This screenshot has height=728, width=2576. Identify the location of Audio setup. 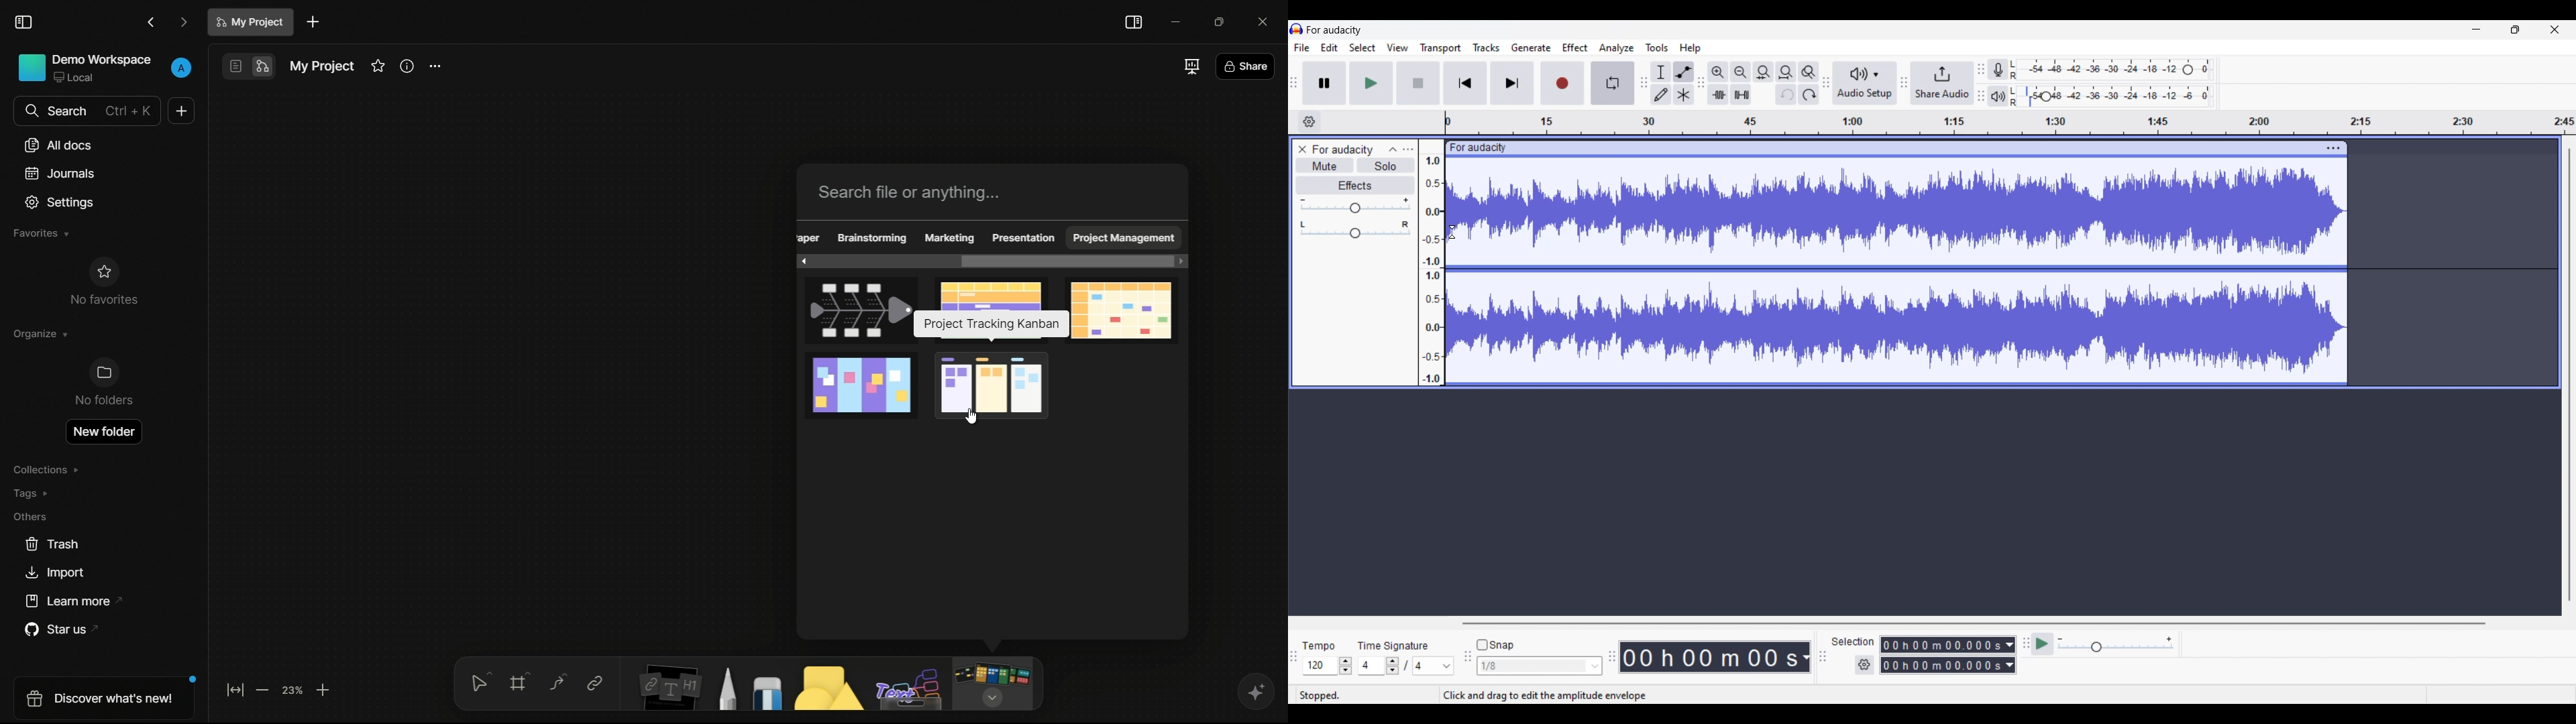
(1865, 83).